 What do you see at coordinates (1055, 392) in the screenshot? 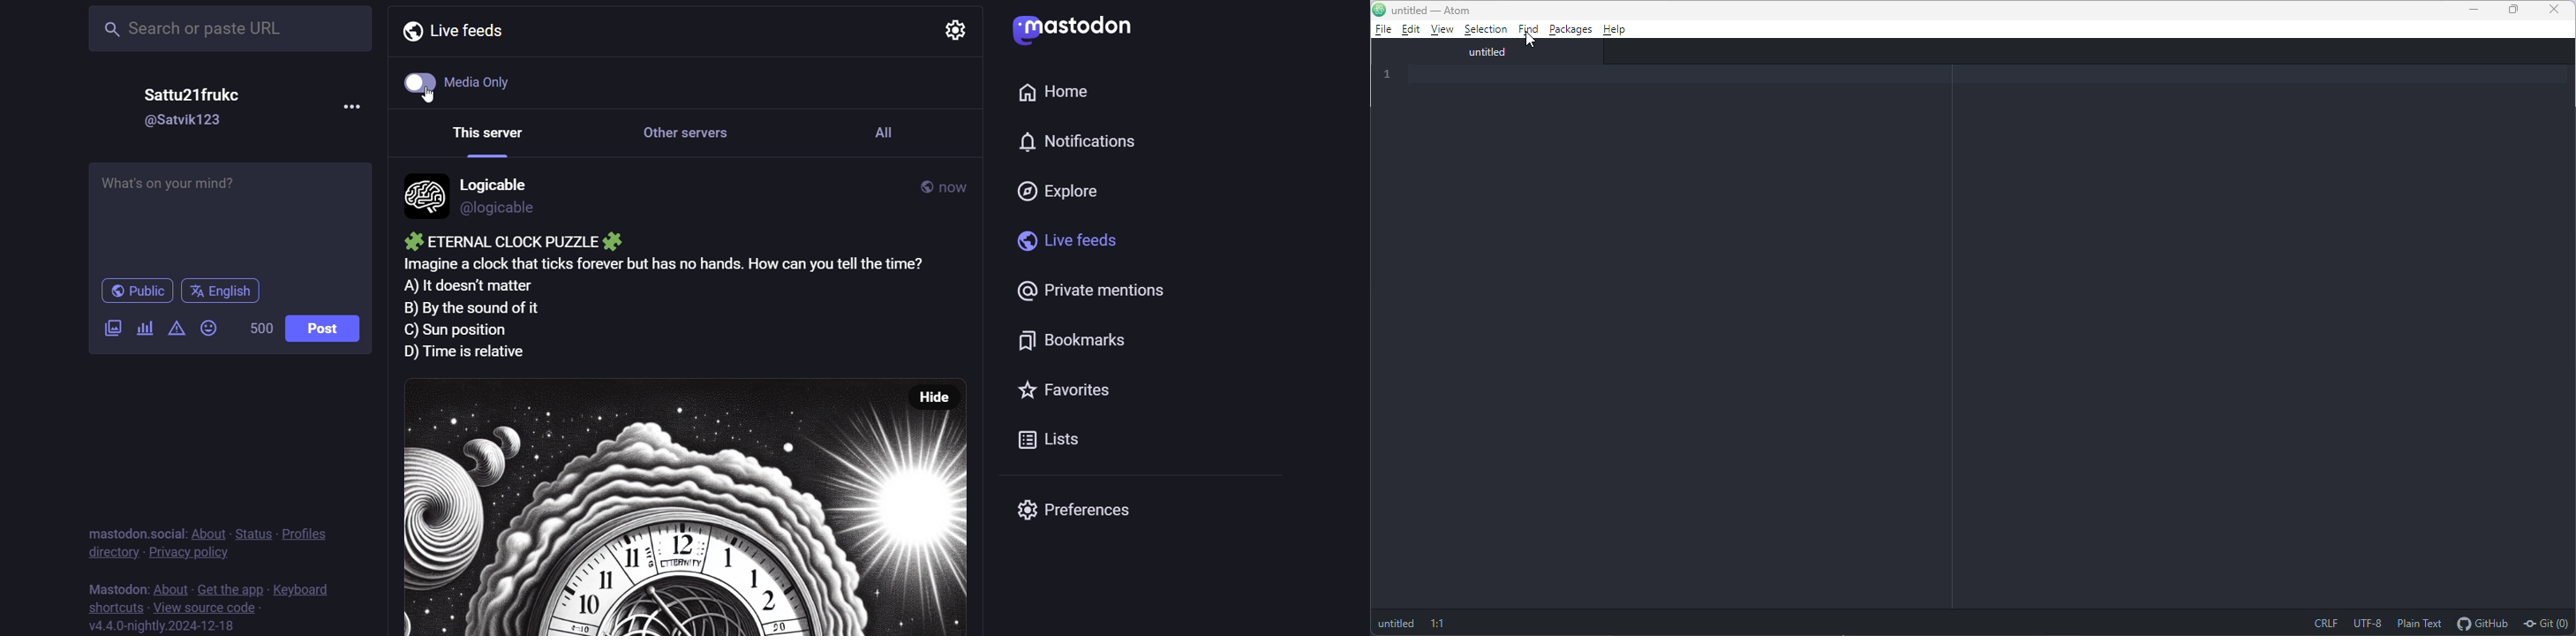
I see `favorites` at bounding box center [1055, 392].